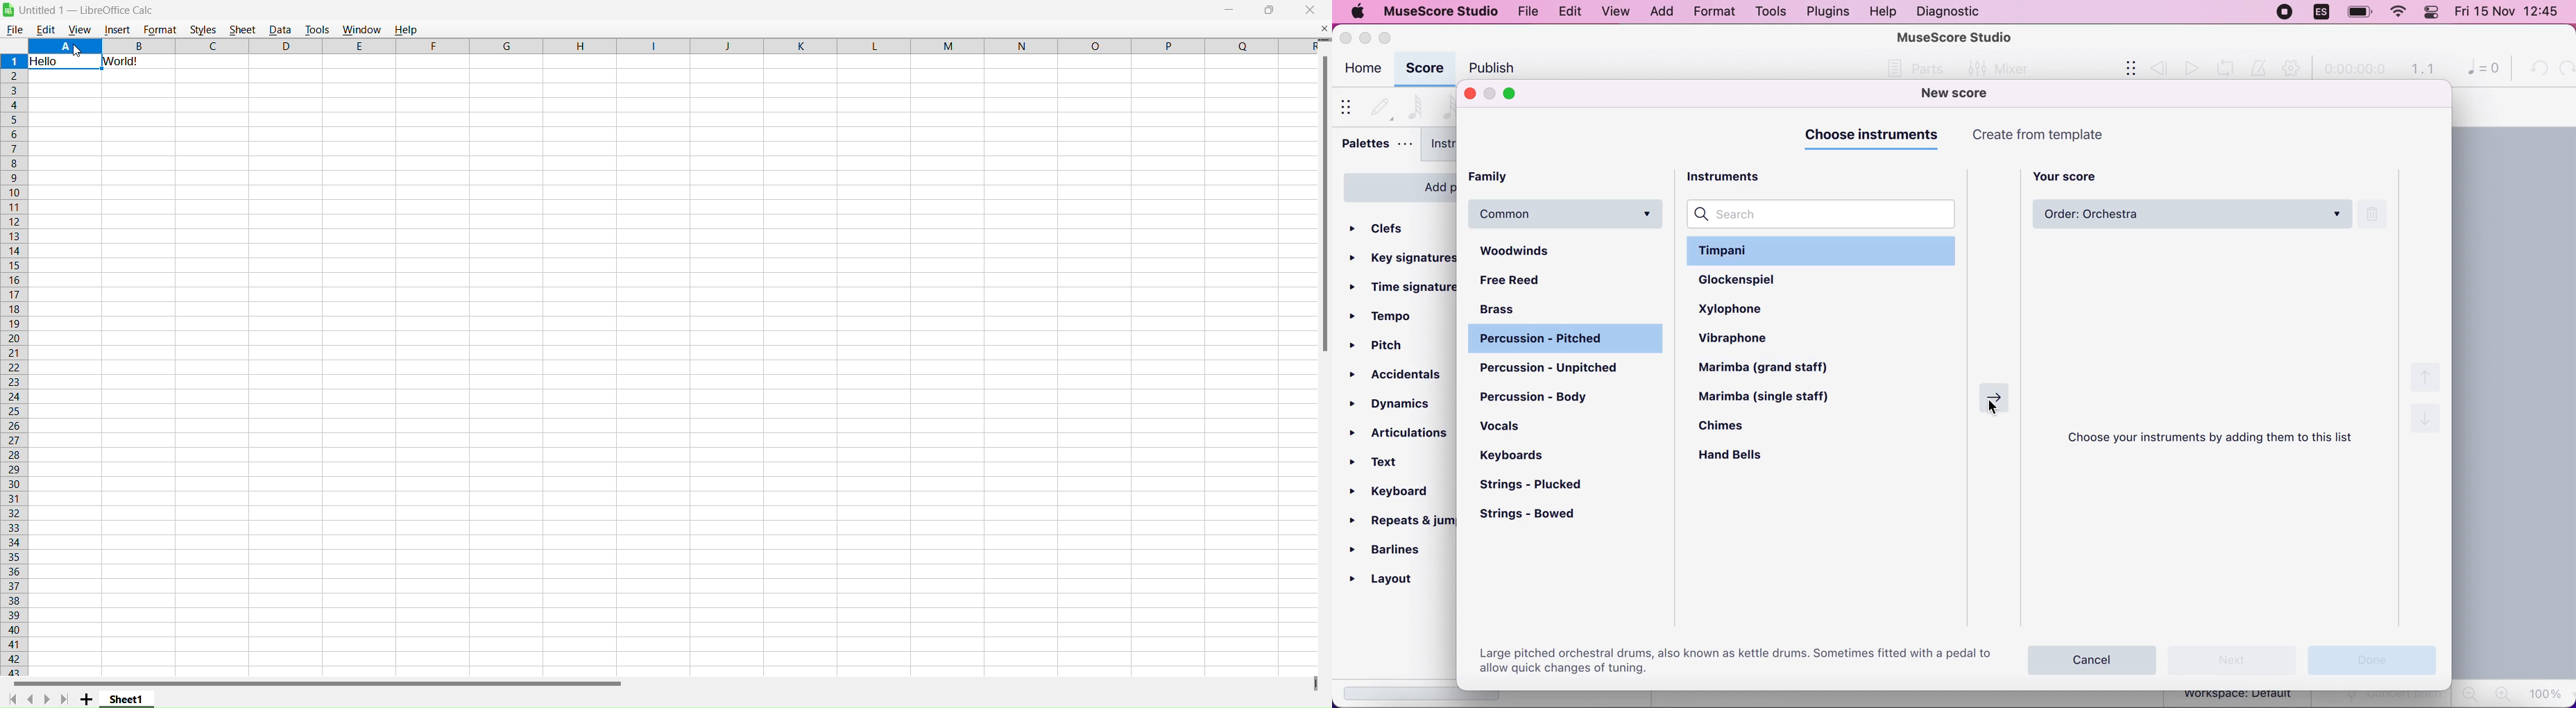  Describe the element at coordinates (2190, 215) in the screenshot. I see `order: orchestra` at that location.